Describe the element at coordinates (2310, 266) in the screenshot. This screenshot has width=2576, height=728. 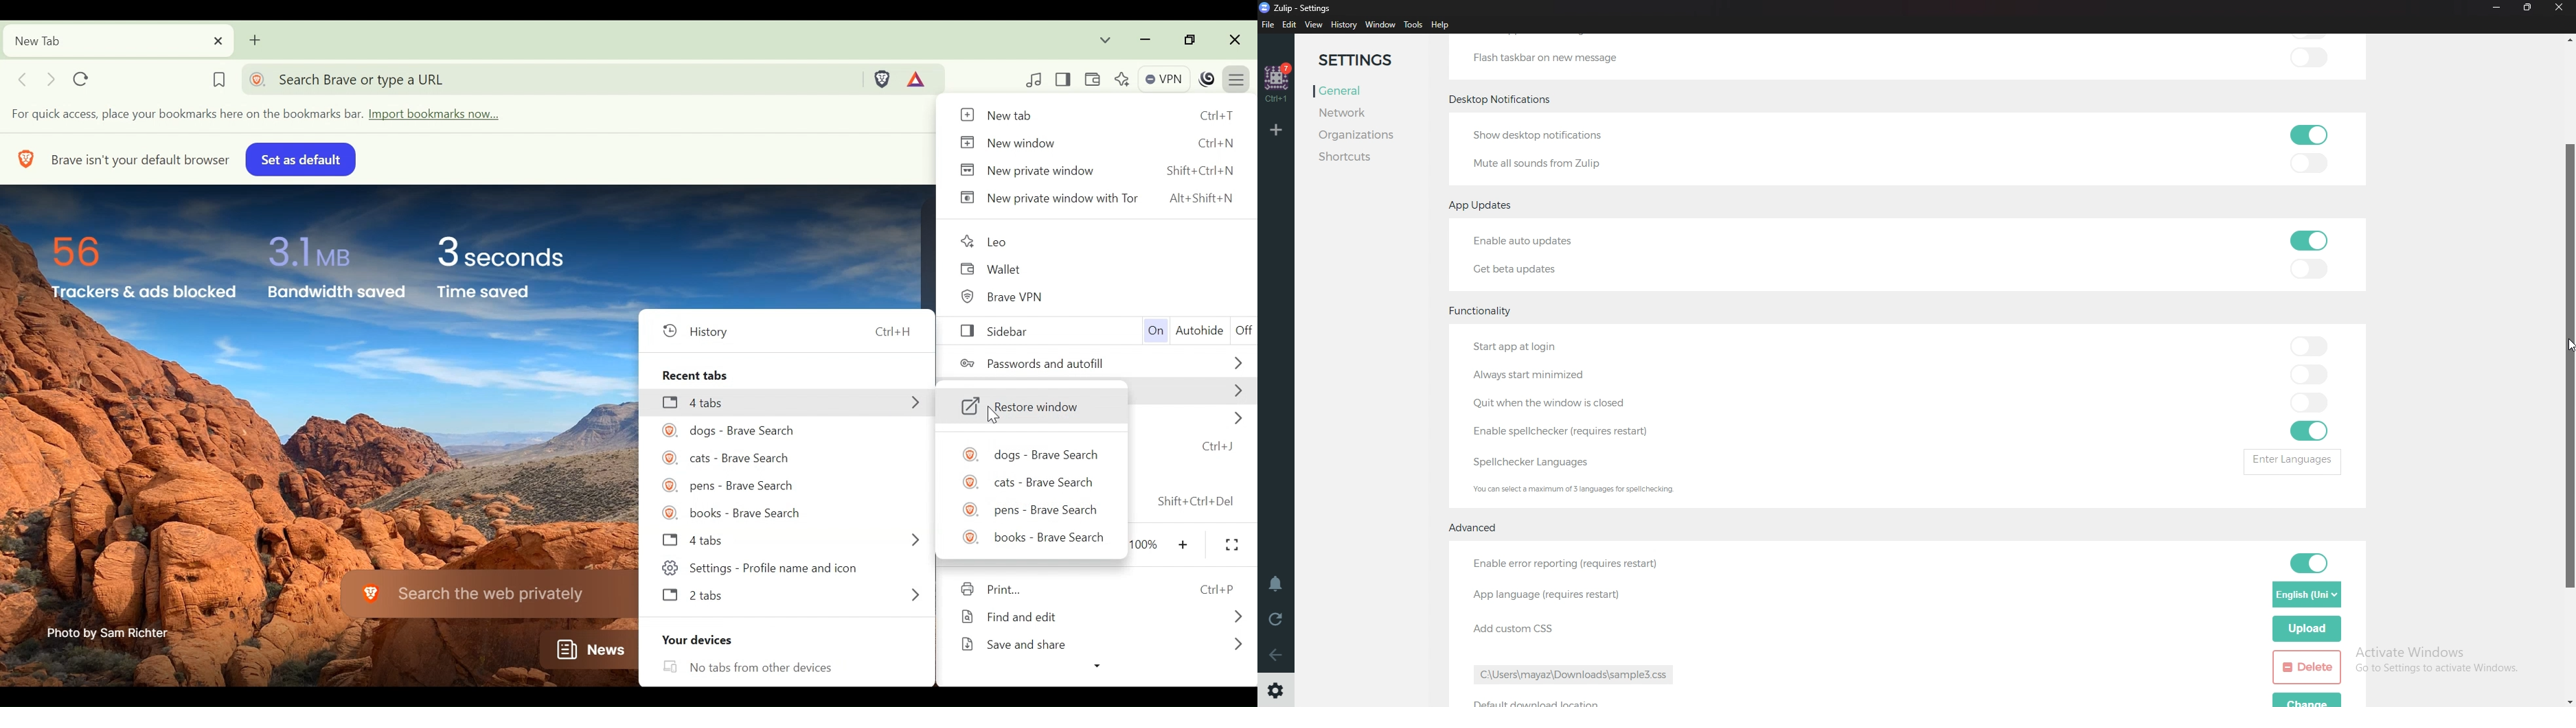
I see `toggle` at that location.